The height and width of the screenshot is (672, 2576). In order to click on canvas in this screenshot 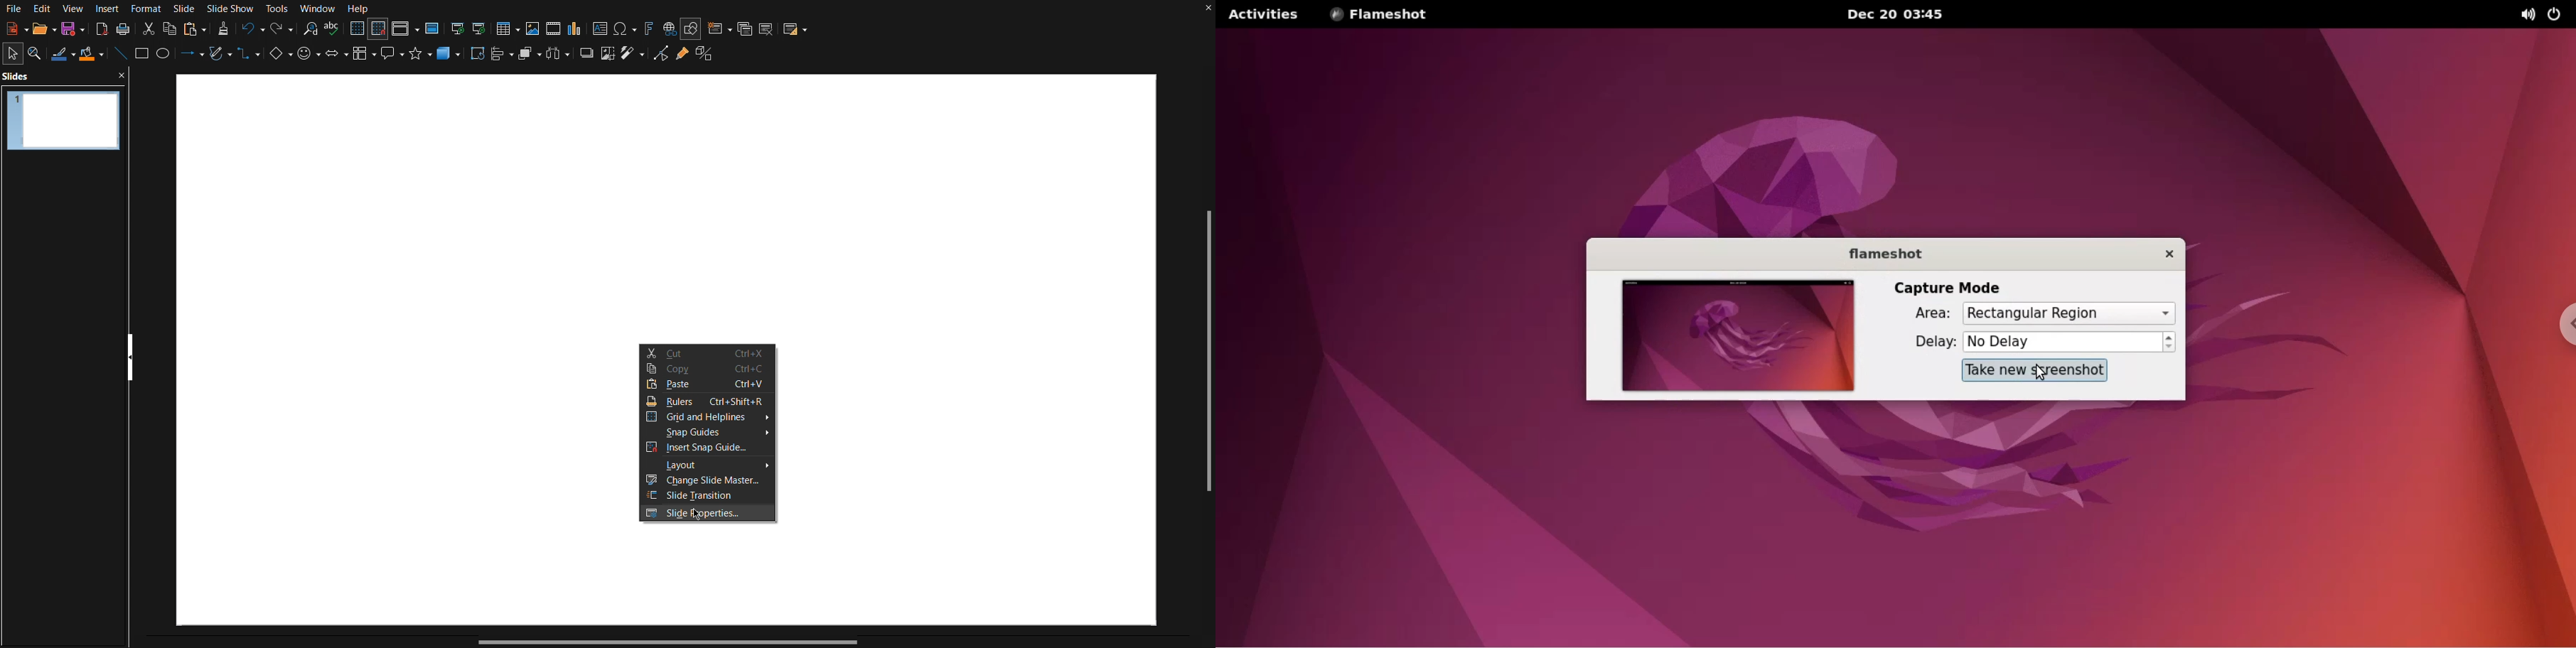, I will do `click(667, 208)`.